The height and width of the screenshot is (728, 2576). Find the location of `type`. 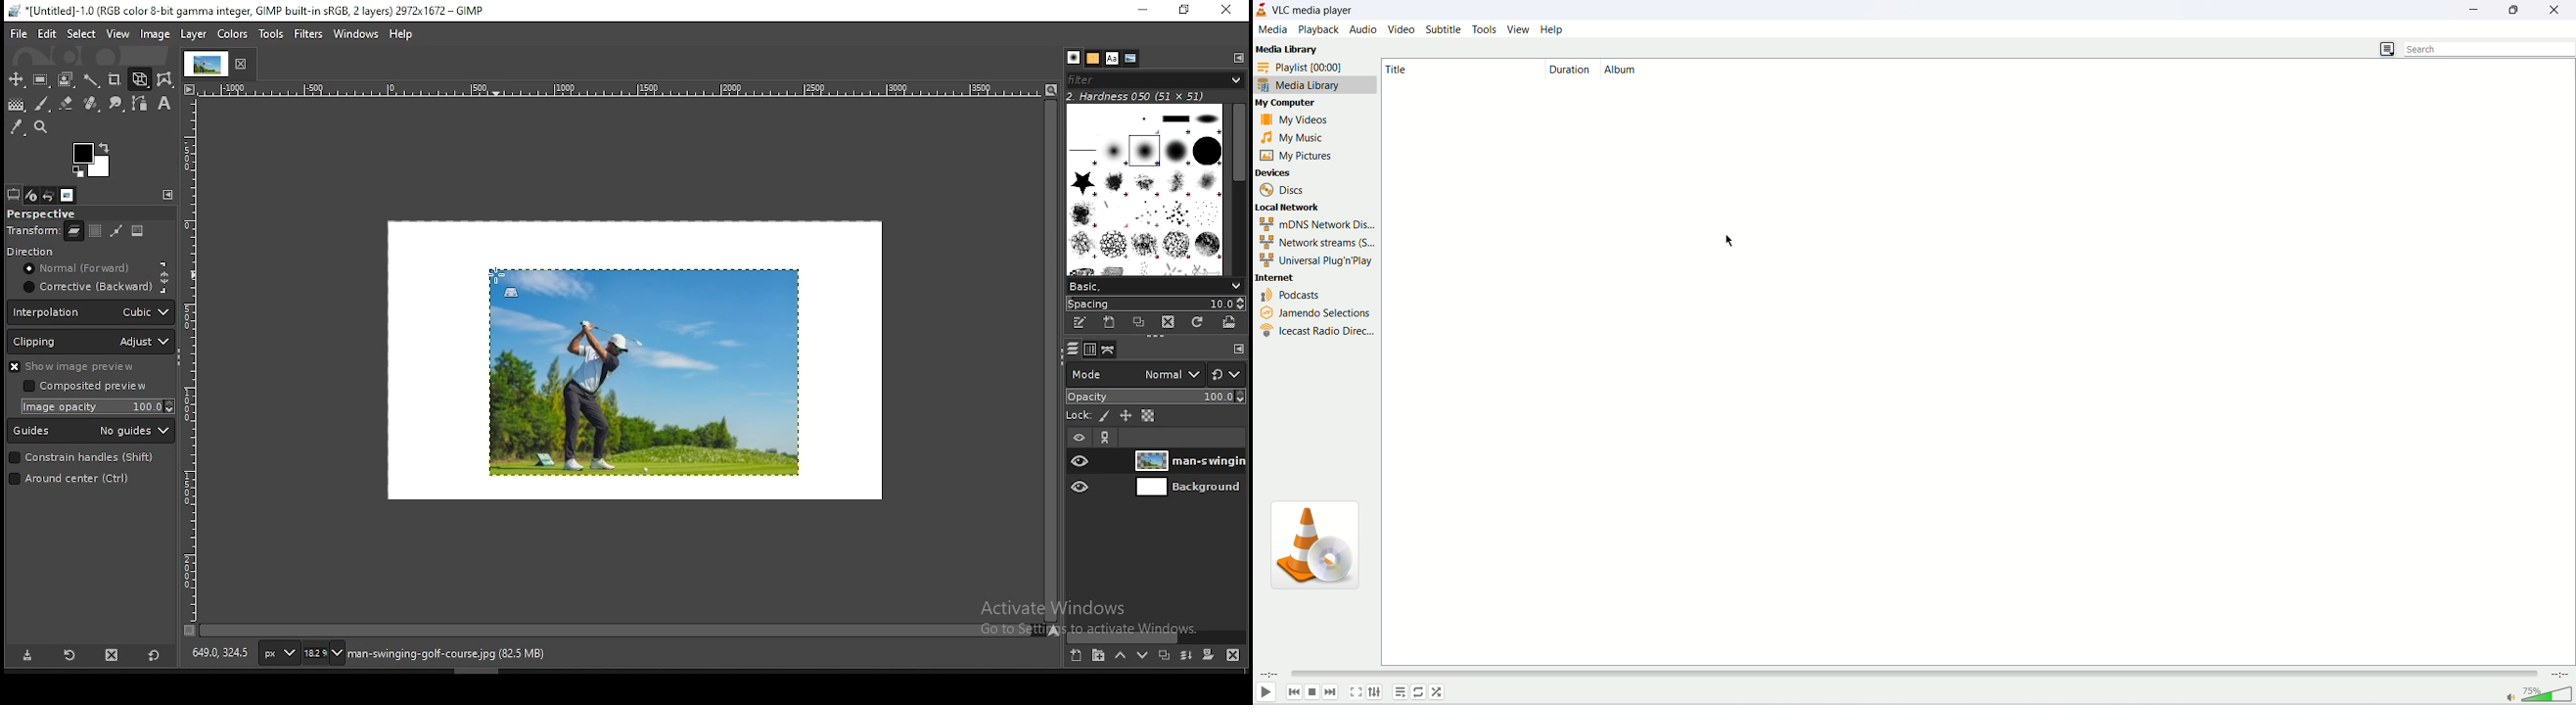

type is located at coordinates (1449, 68).